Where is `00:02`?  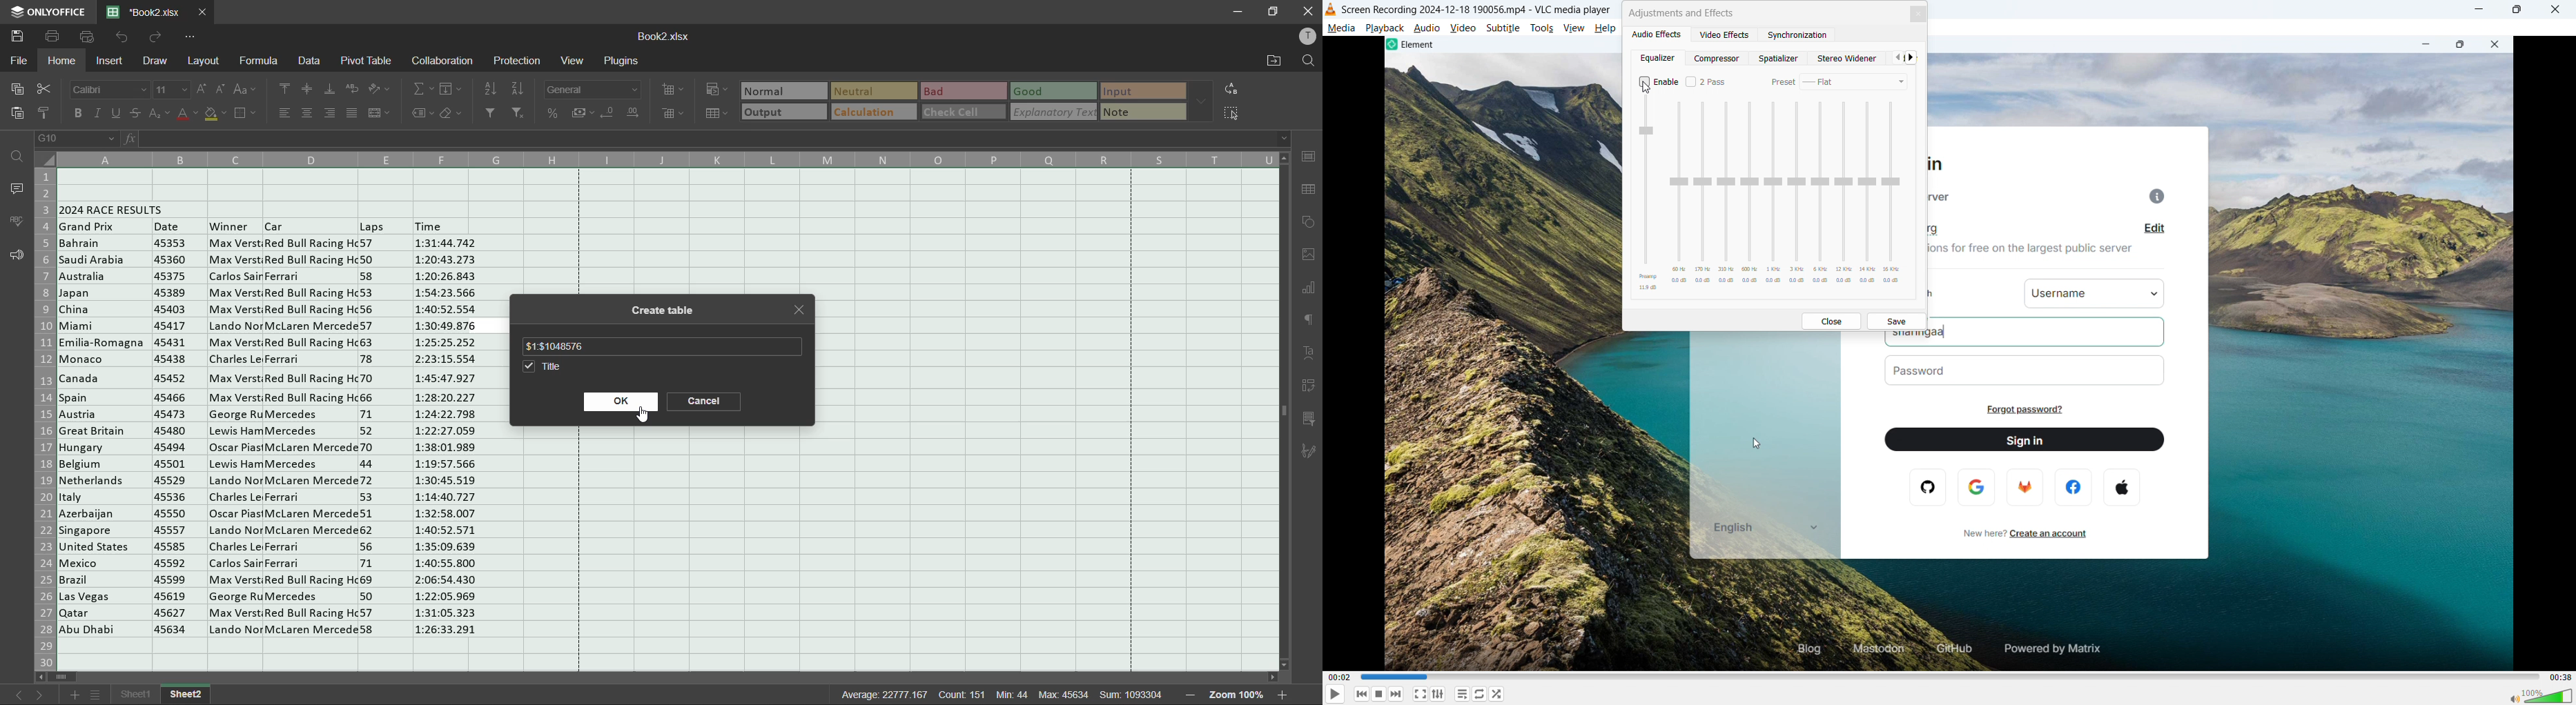
00:02 is located at coordinates (1362, 678).